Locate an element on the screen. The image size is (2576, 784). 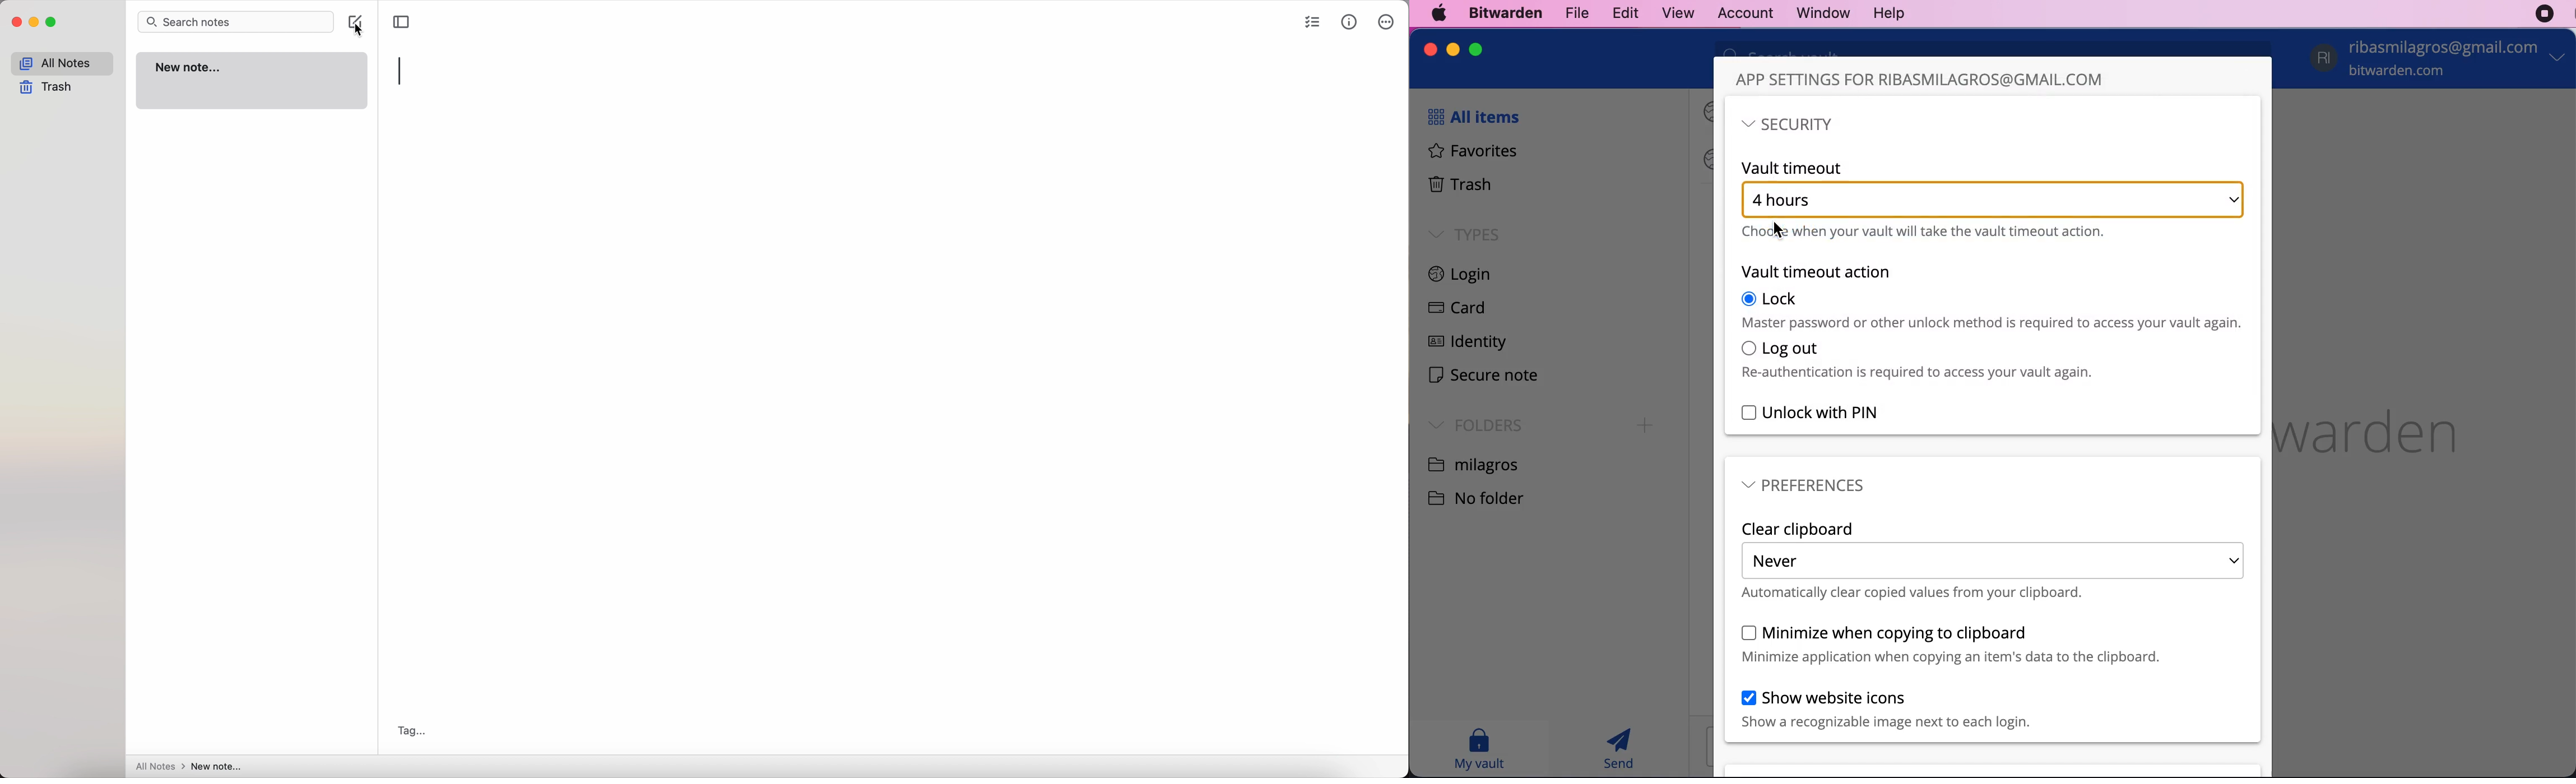
clear clipboard is located at coordinates (1799, 529).